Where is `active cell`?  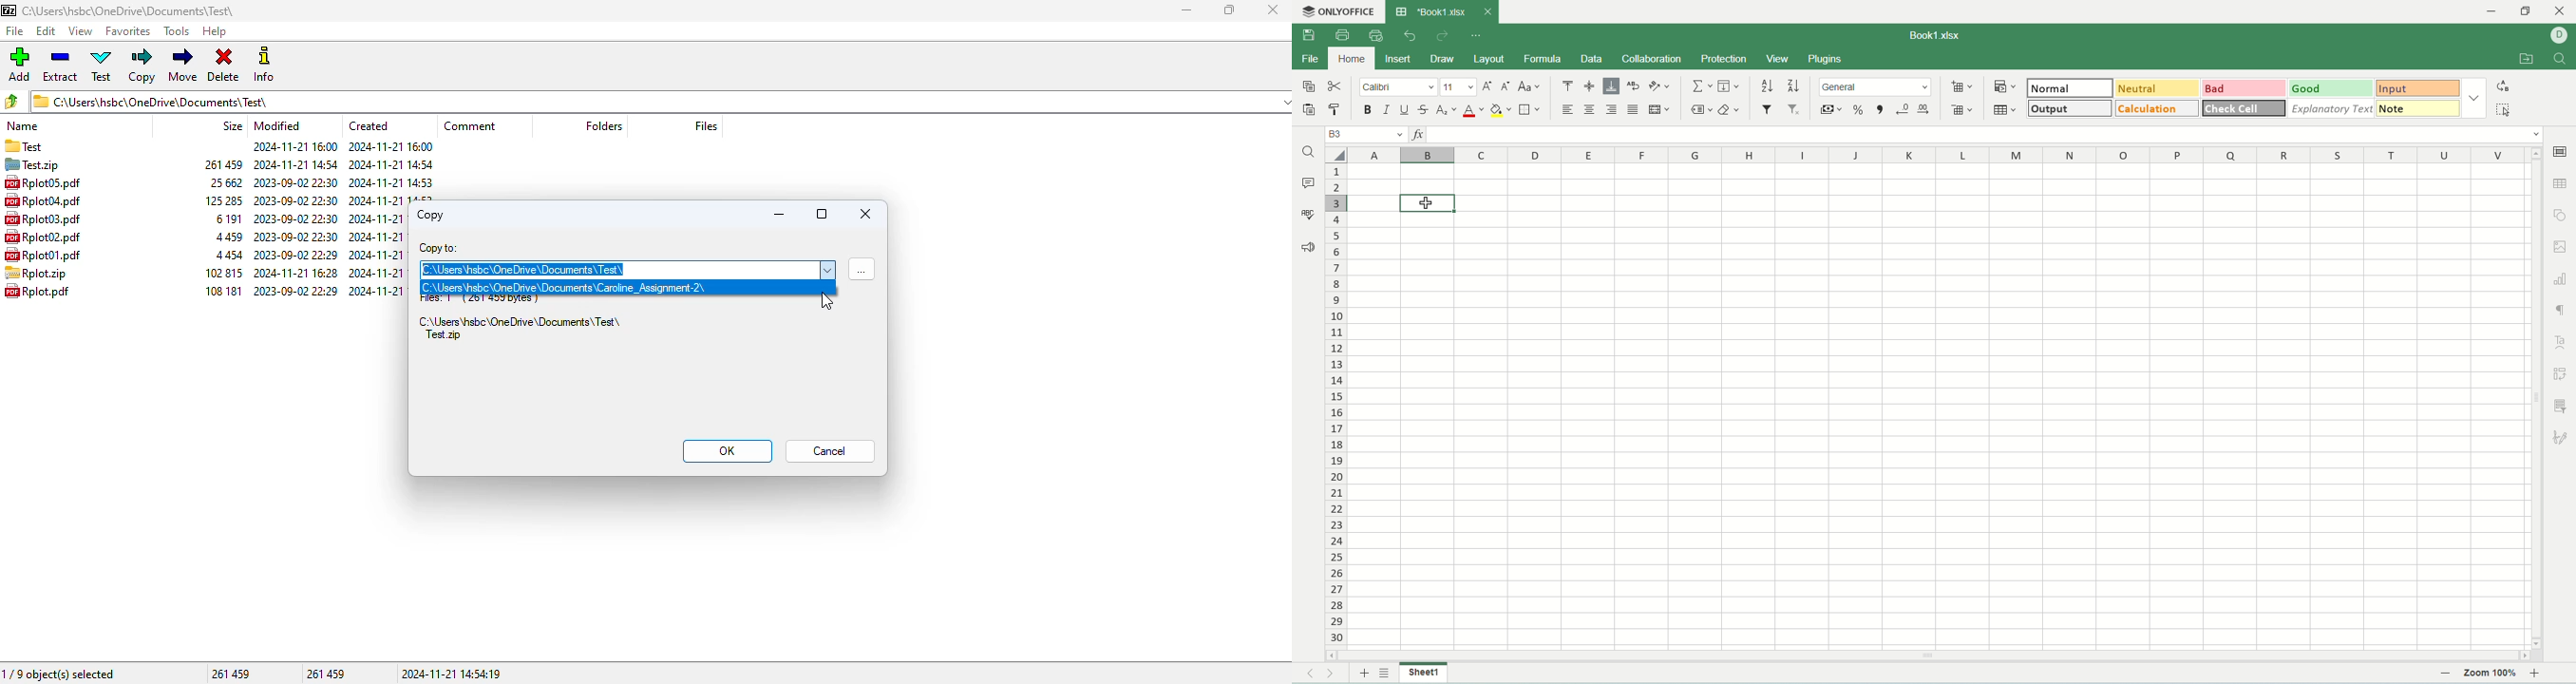
active cell is located at coordinates (1430, 204).